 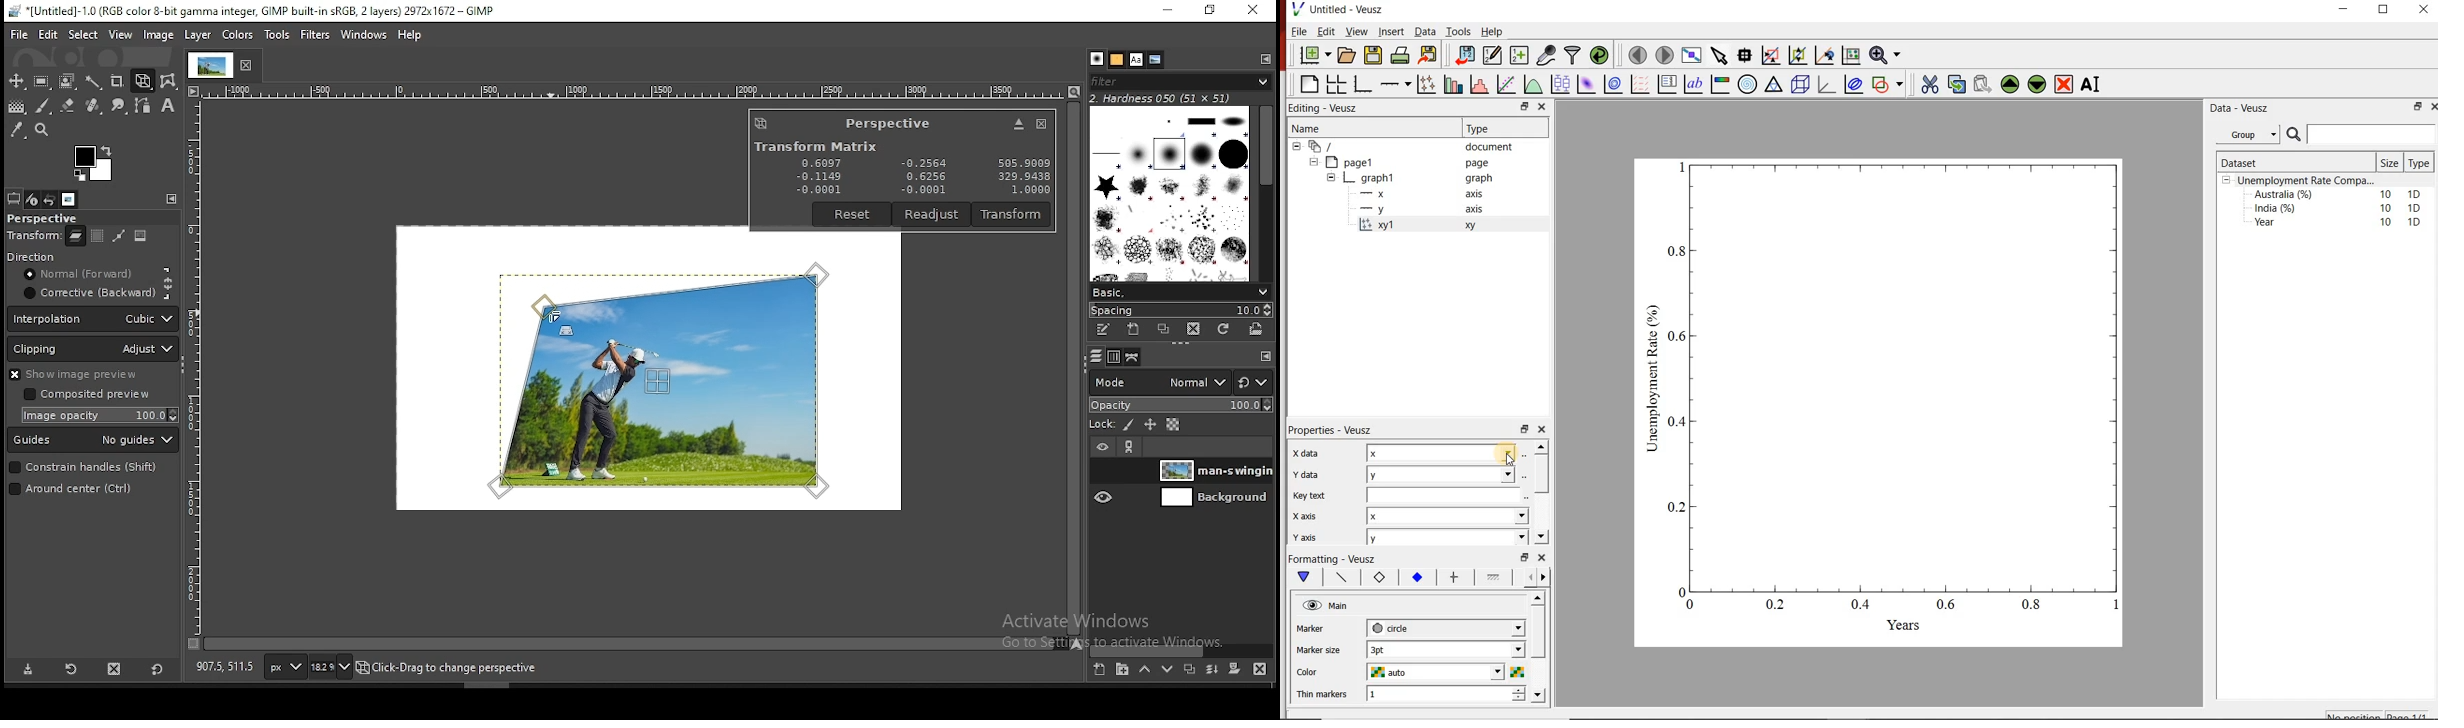 What do you see at coordinates (1312, 605) in the screenshot?
I see `hide/unhide` at bounding box center [1312, 605].